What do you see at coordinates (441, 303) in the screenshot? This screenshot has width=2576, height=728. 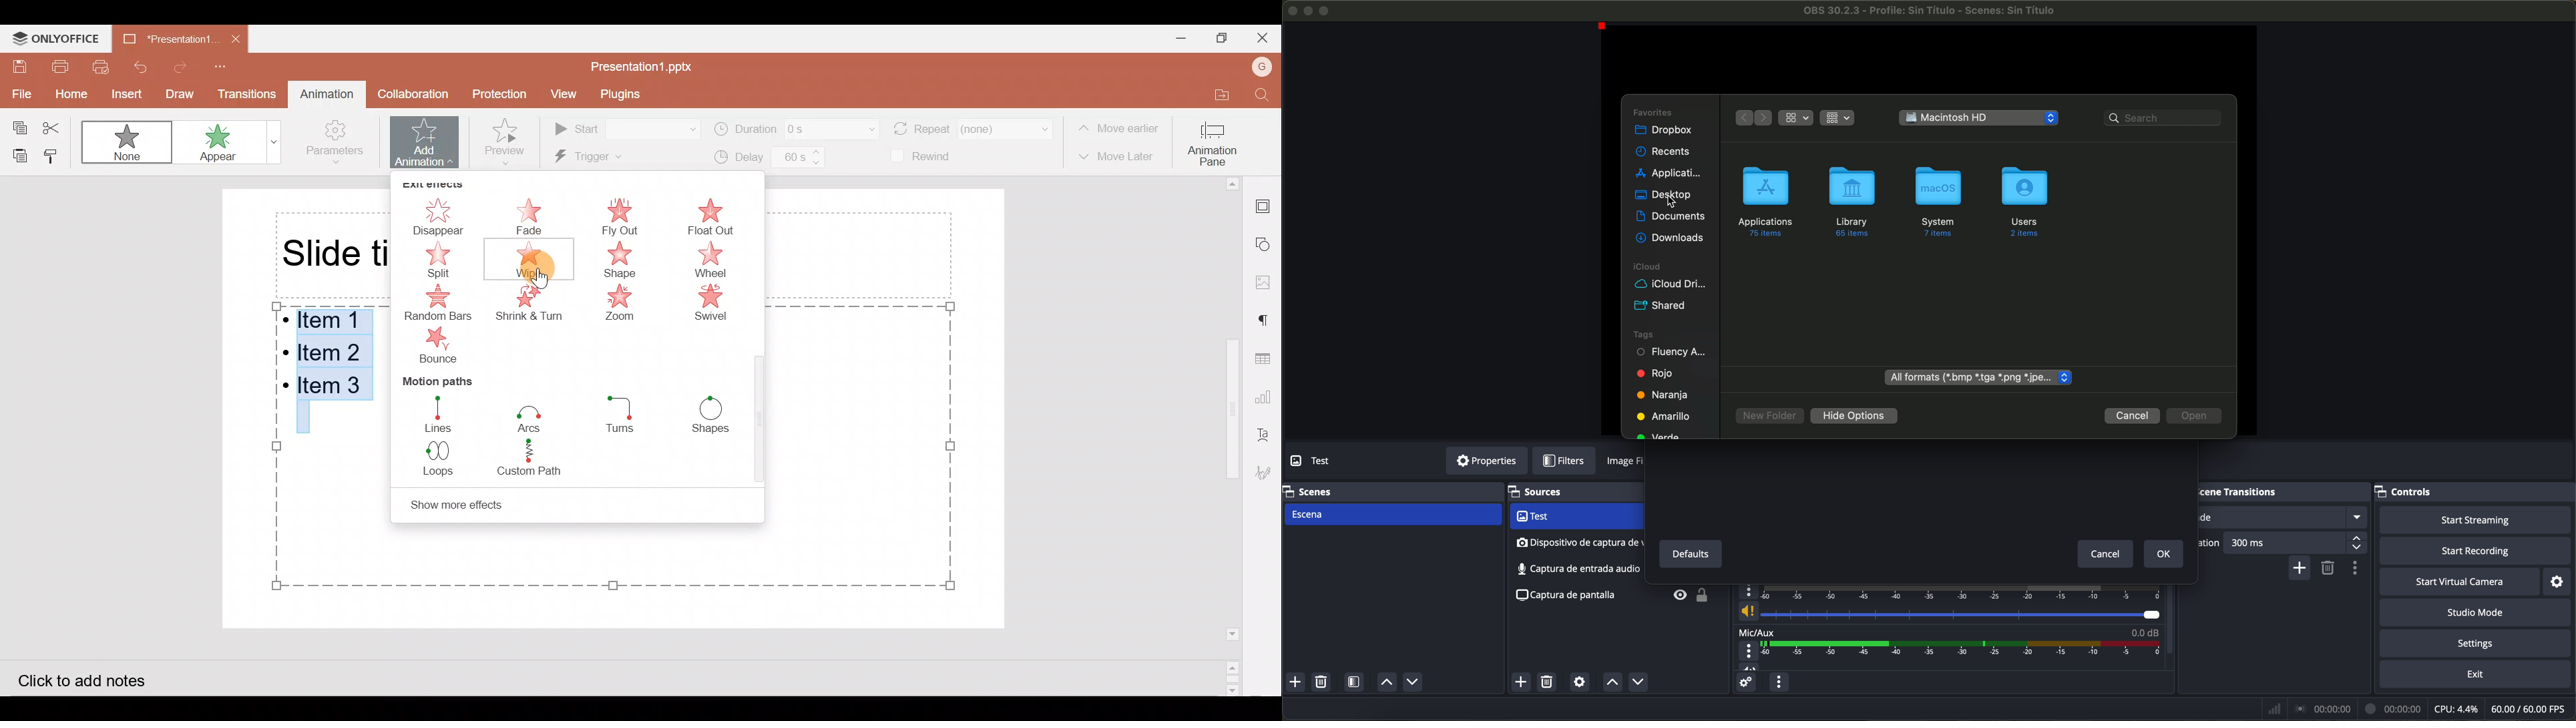 I see `Random bars` at bounding box center [441, 303].